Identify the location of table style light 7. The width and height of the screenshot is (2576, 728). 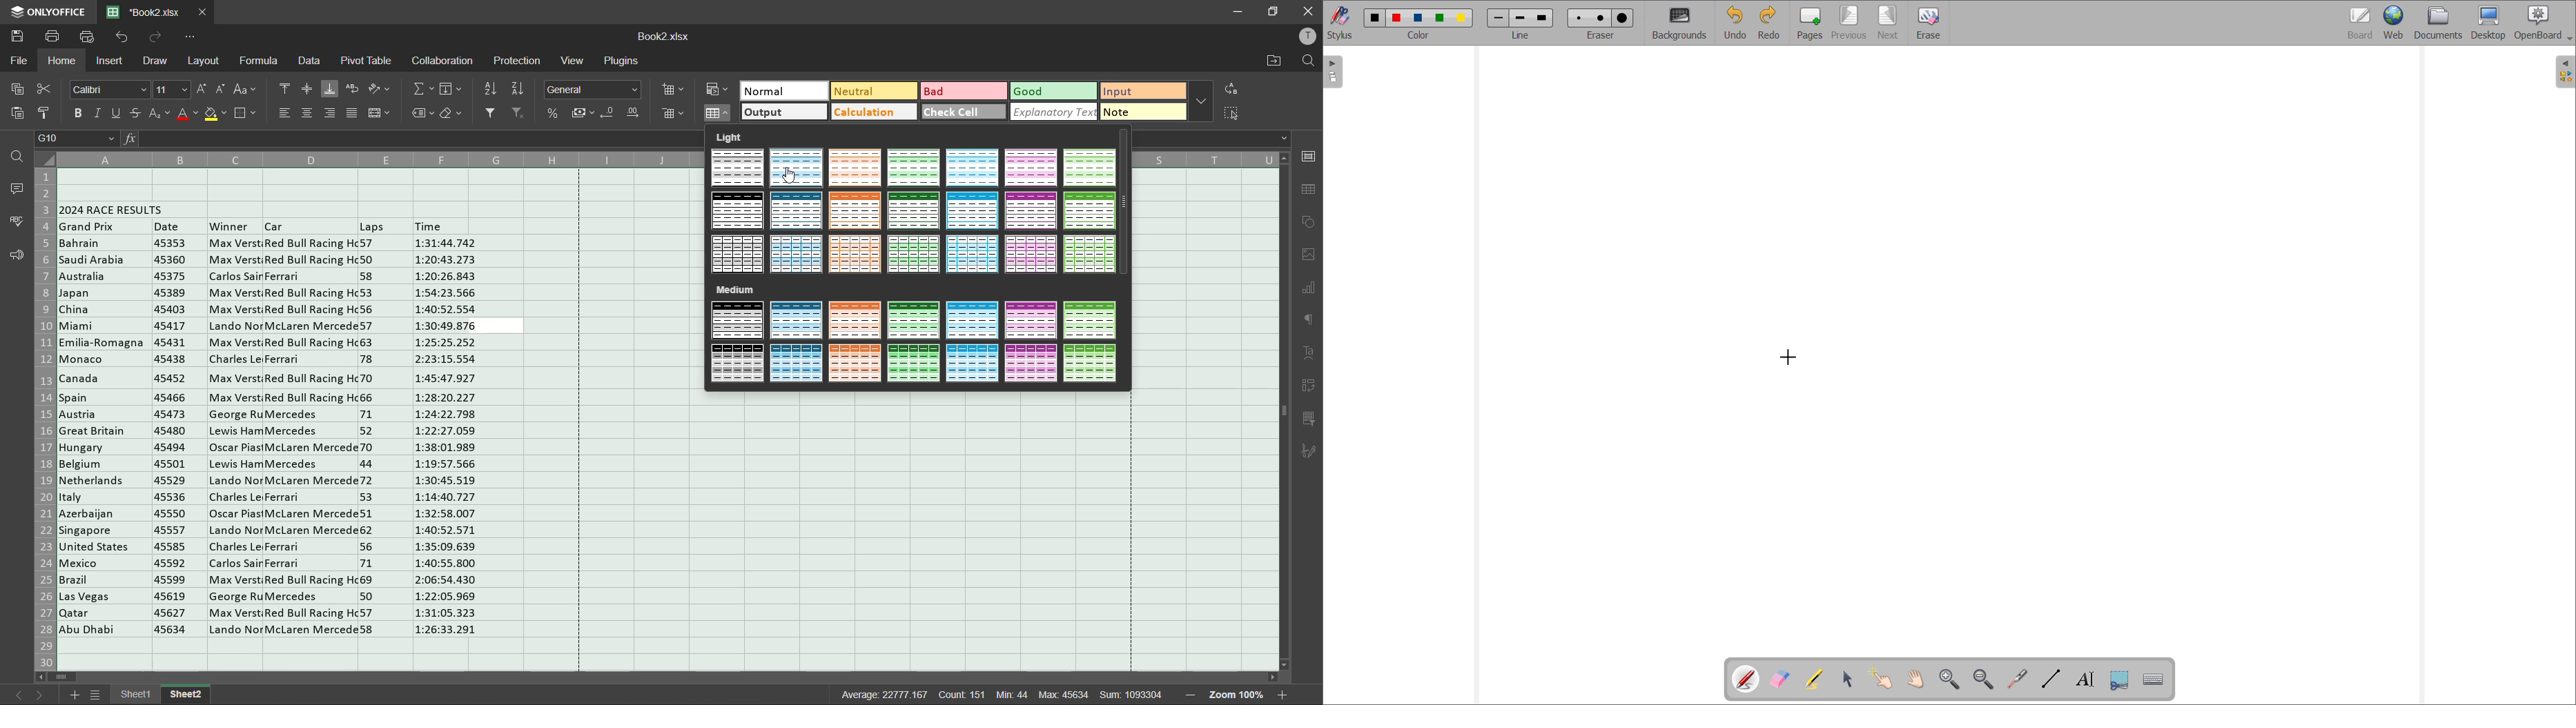
(1091, 168).